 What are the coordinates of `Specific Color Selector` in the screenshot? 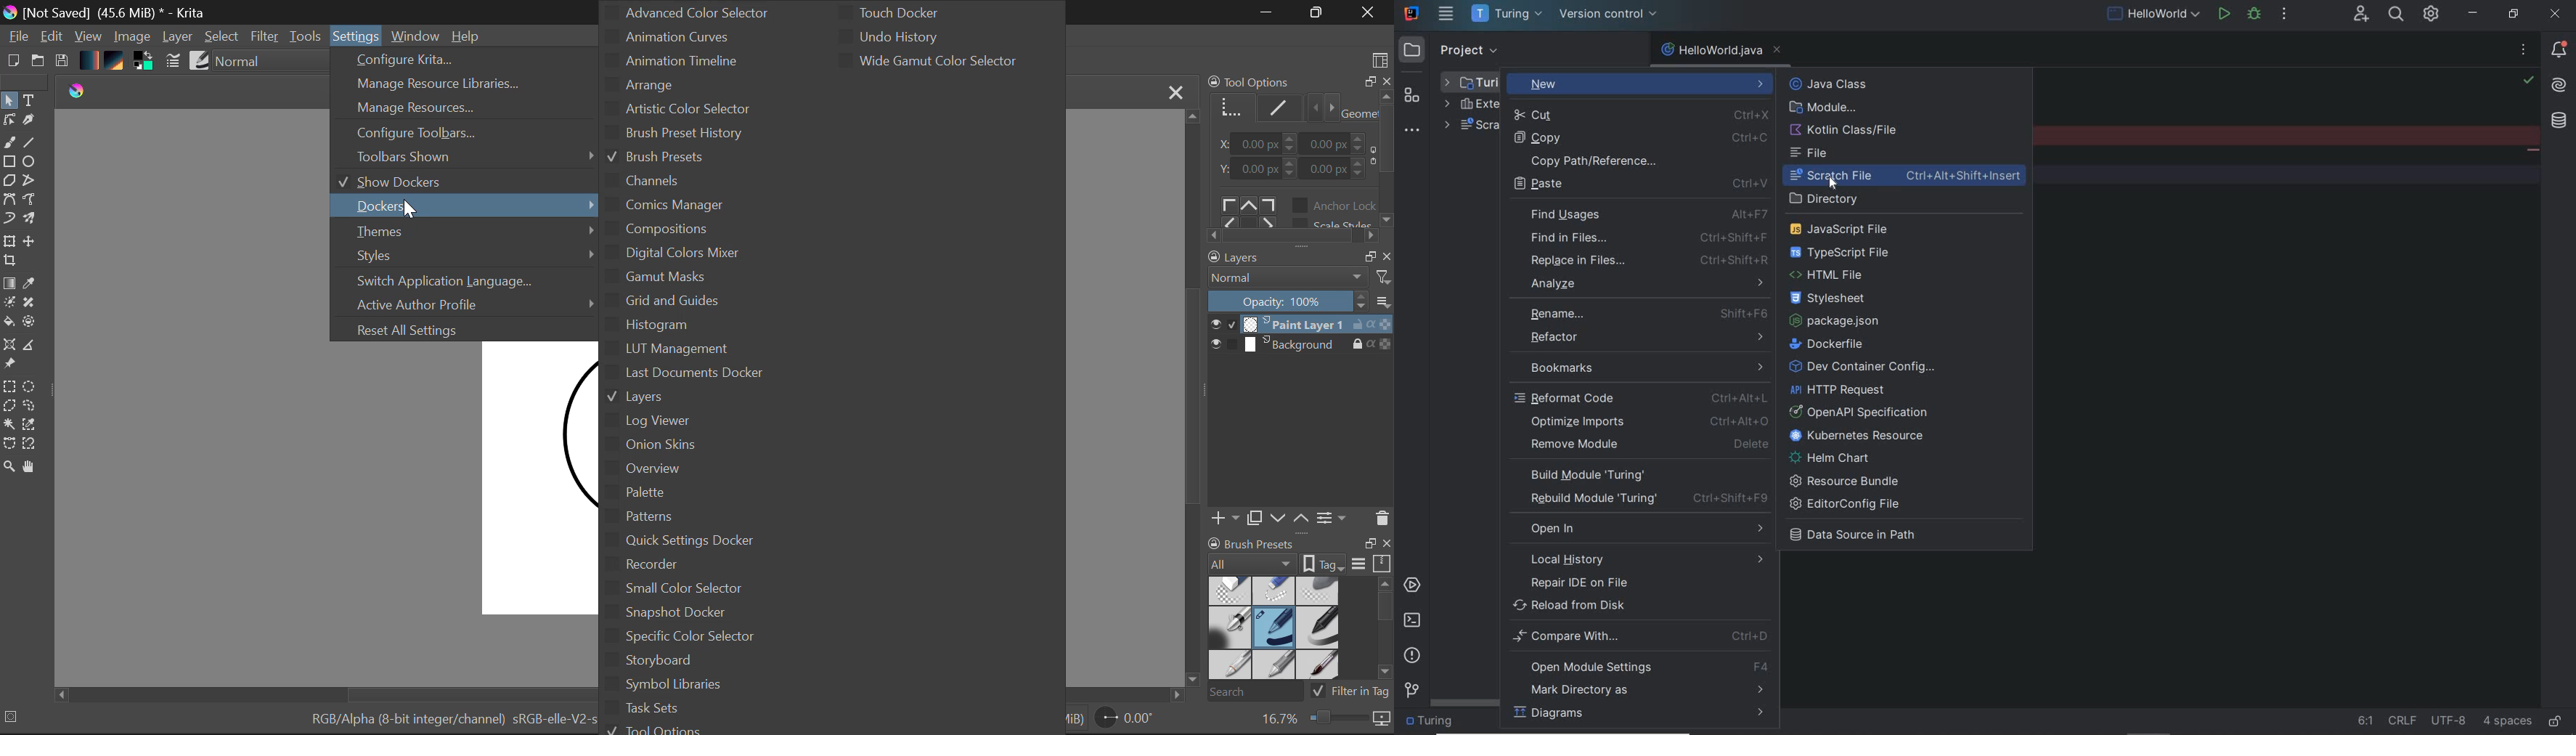 It's located at (702, 639).